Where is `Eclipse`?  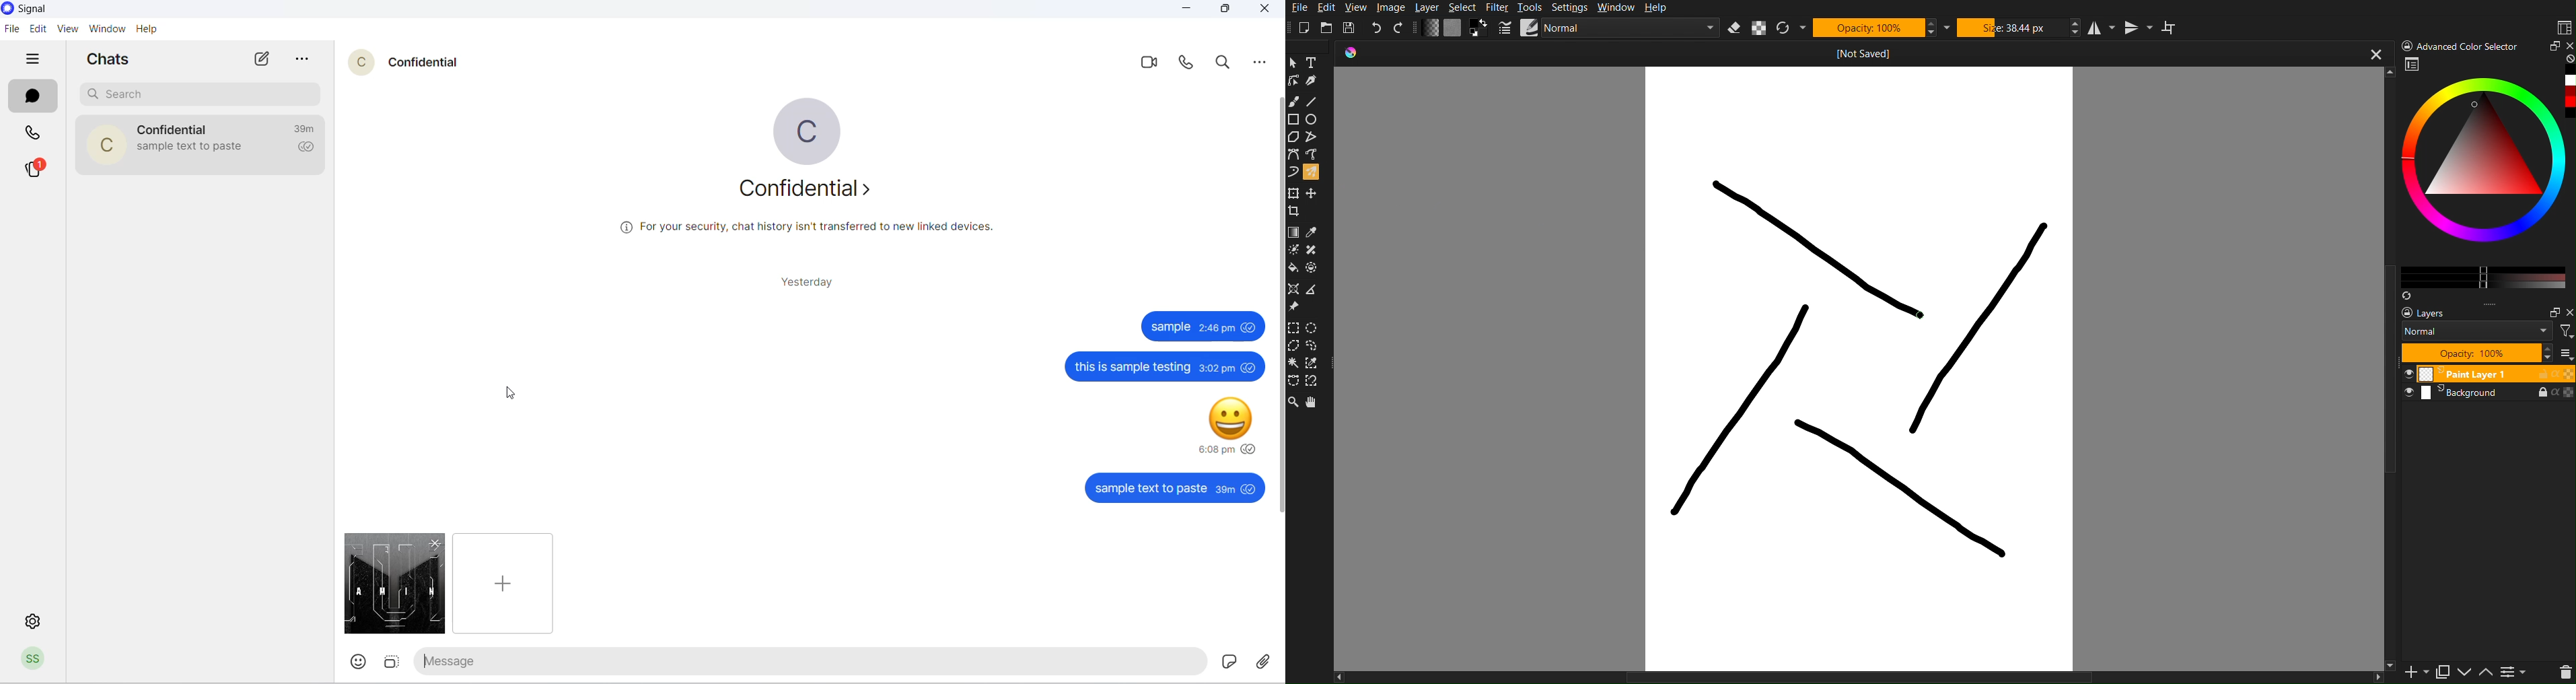 Eclipse is located at coordinates (1315, 120).